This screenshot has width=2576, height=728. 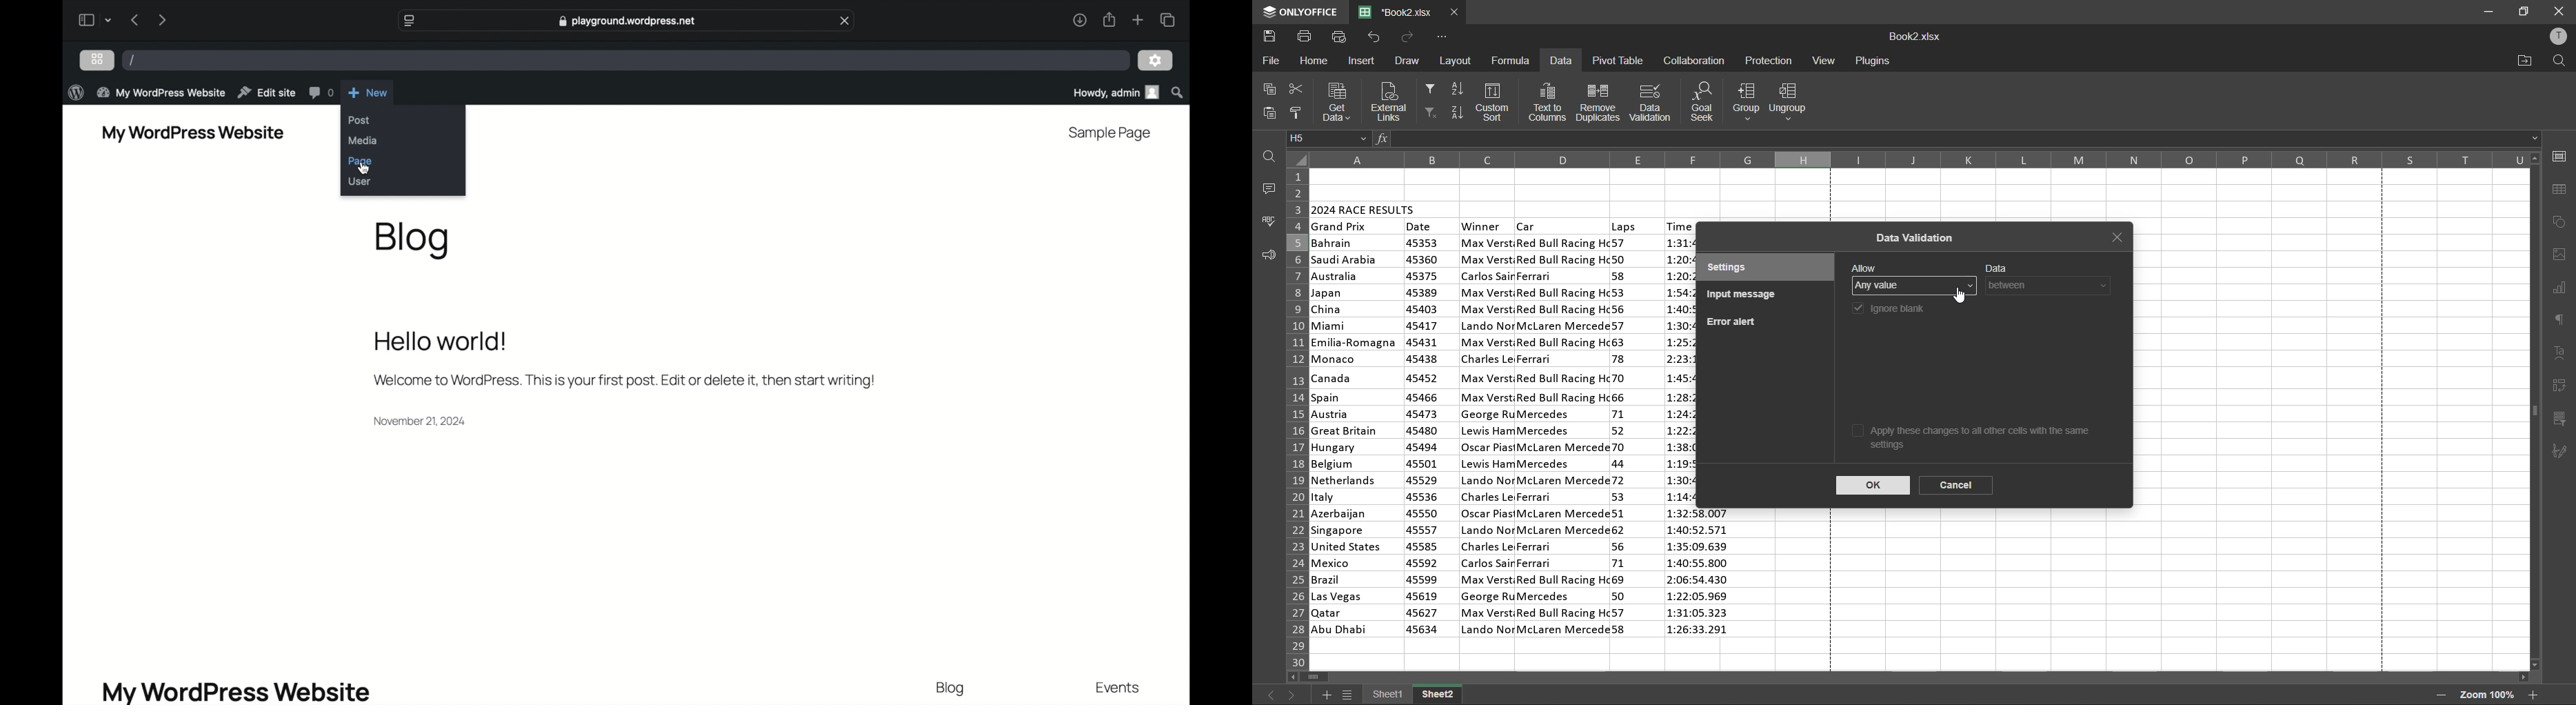 I want to click on show tab overview, so click(x=1168, y=20).